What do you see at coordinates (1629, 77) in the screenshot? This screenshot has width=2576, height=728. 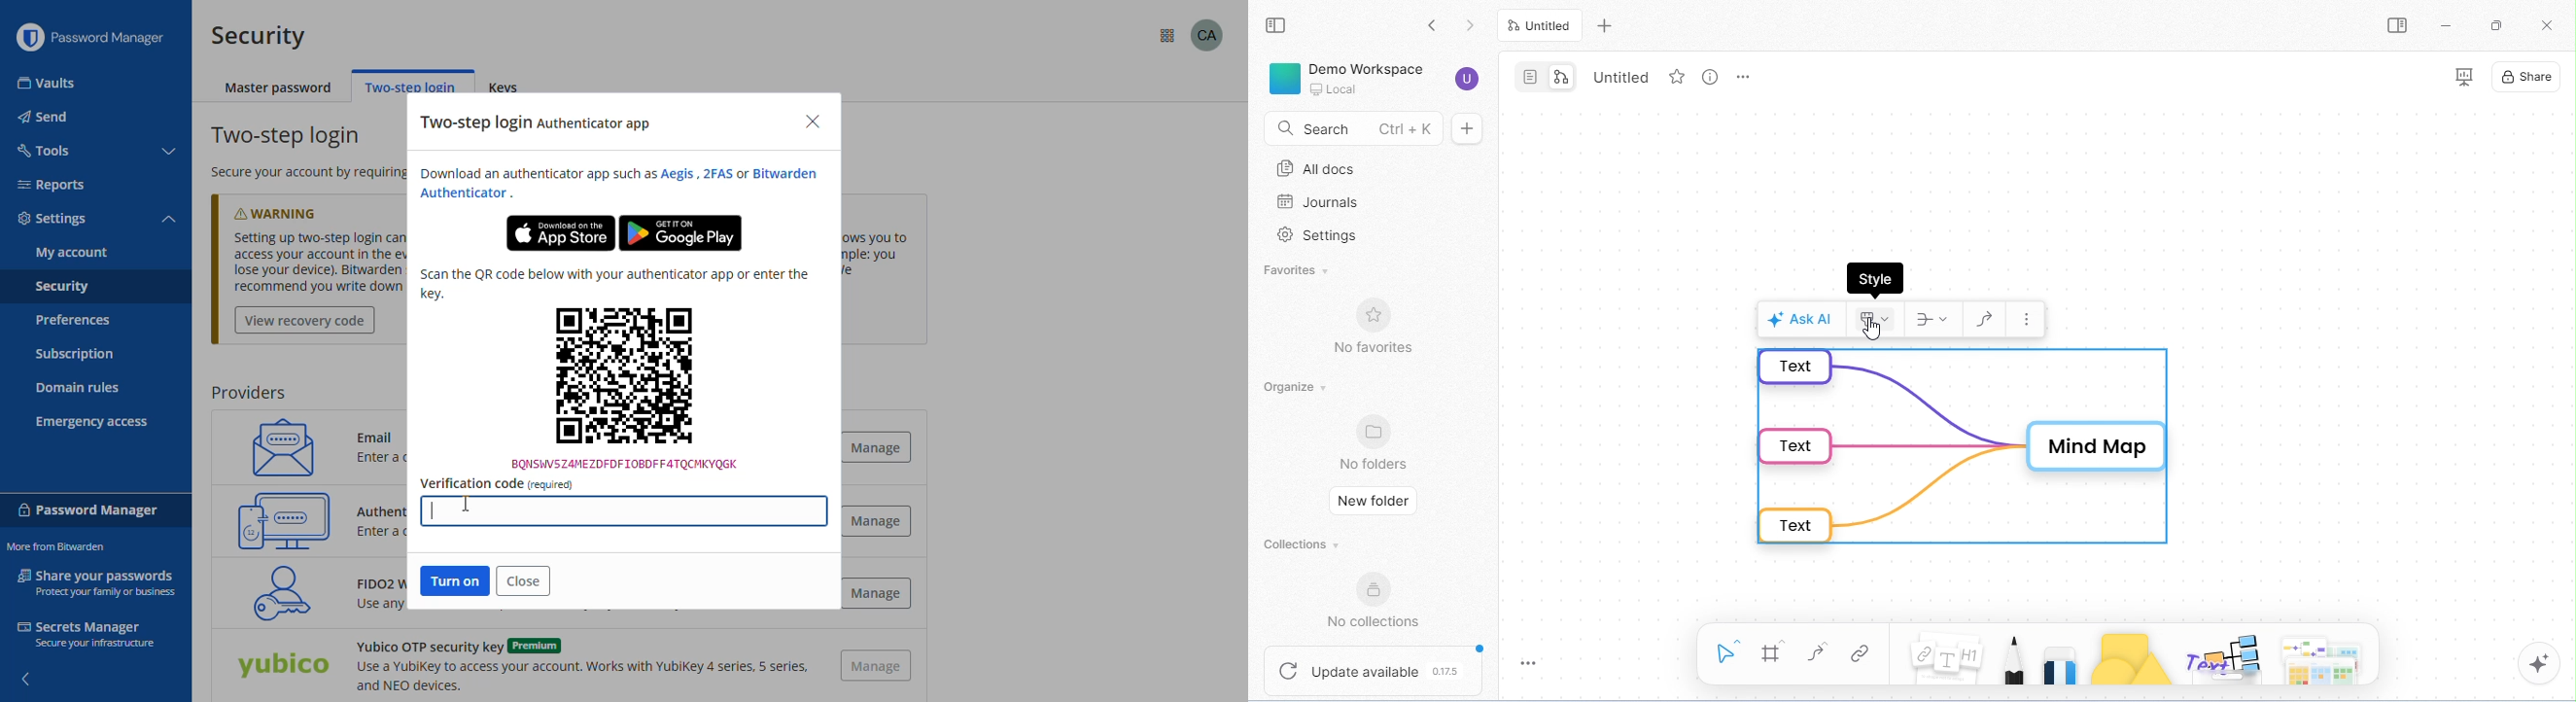 I see `tab name` at bounding box center [1629, 77].